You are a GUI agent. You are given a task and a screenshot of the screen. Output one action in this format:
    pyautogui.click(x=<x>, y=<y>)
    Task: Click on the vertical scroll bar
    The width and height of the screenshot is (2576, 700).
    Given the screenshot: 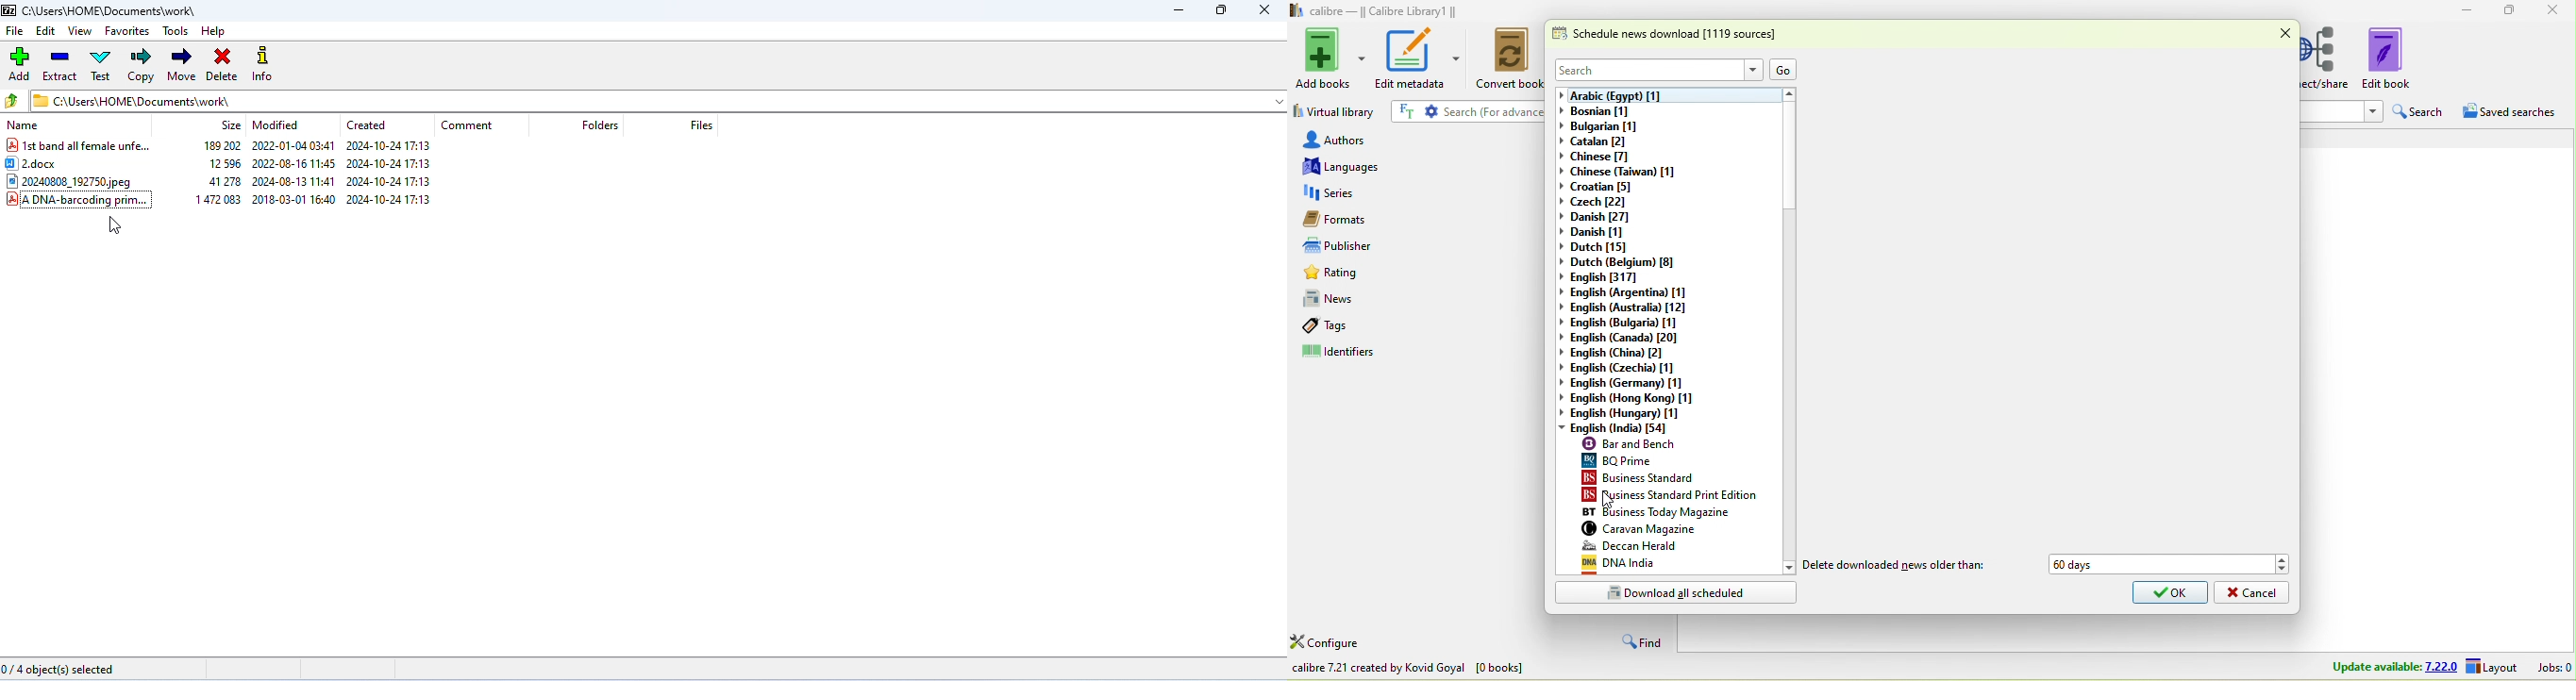 What is the action you would take?
    pyautogui.click(x=1788, y=332)
    